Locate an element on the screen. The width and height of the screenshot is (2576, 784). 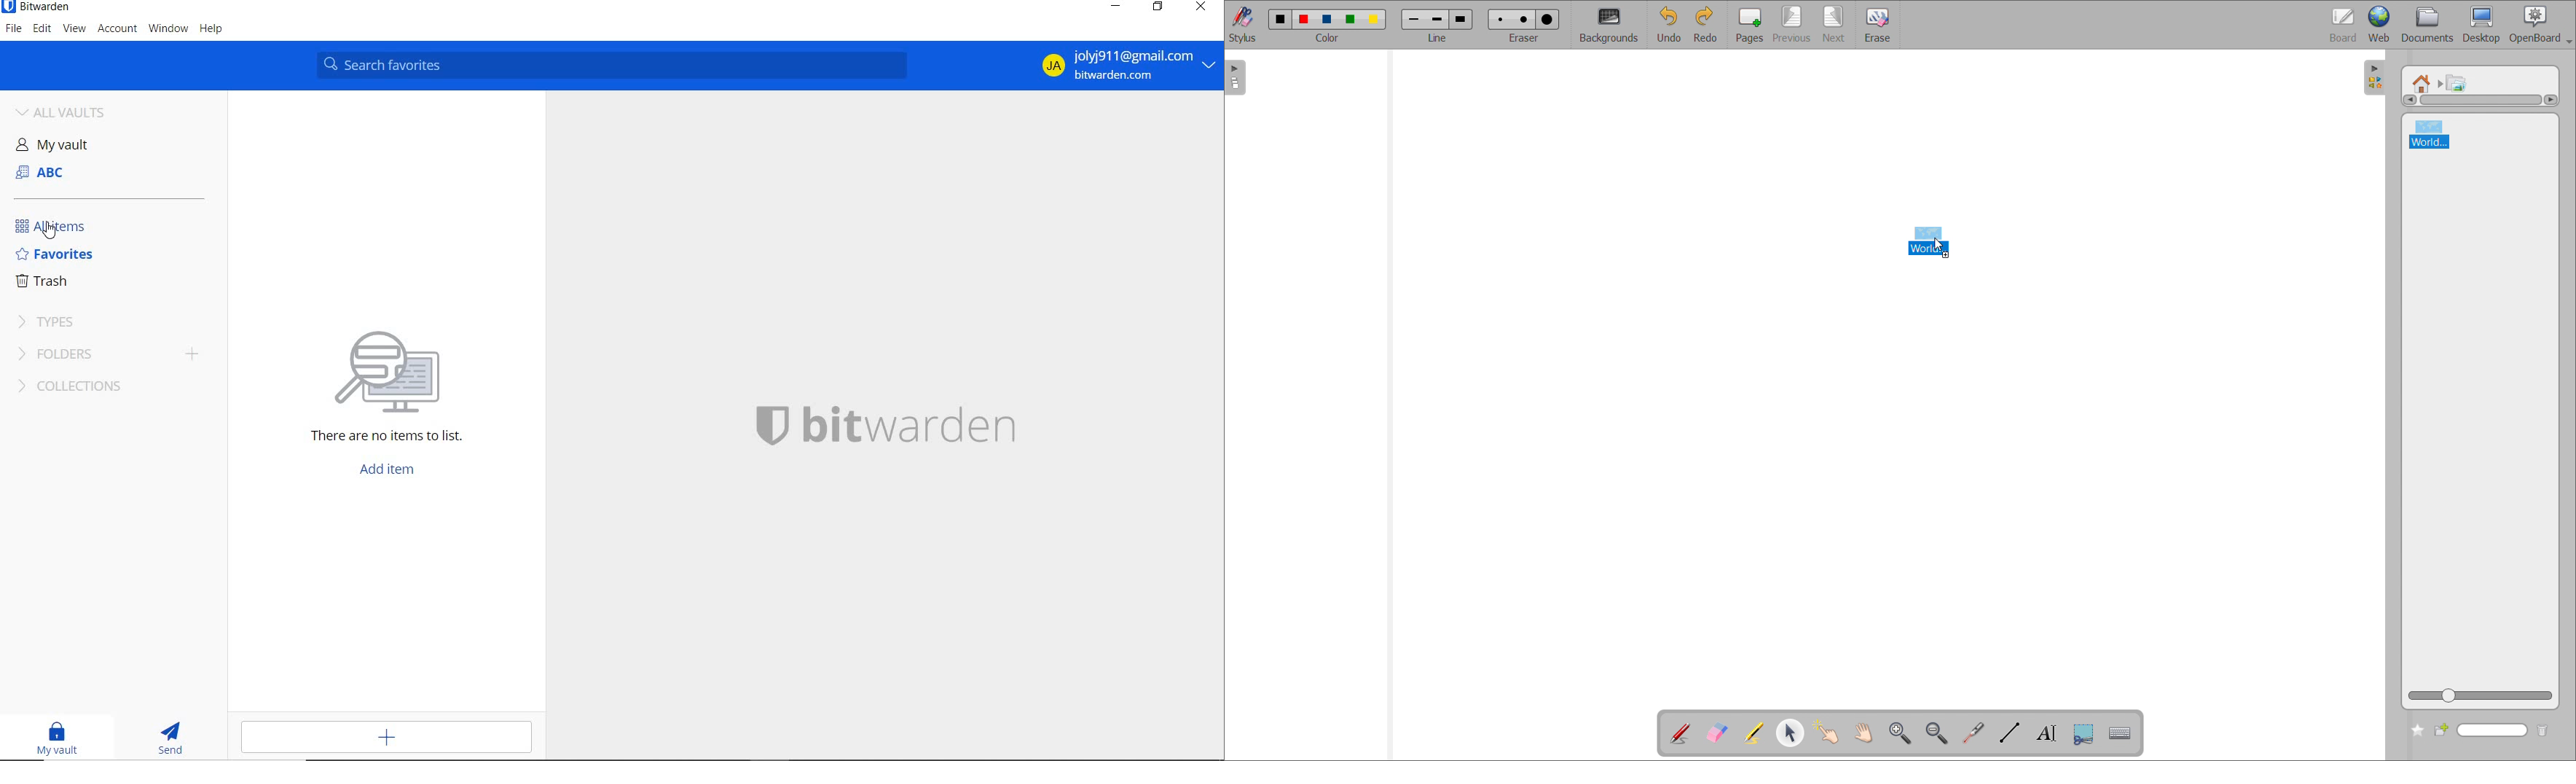
Searching for file image is located at coordinates (406, 365).